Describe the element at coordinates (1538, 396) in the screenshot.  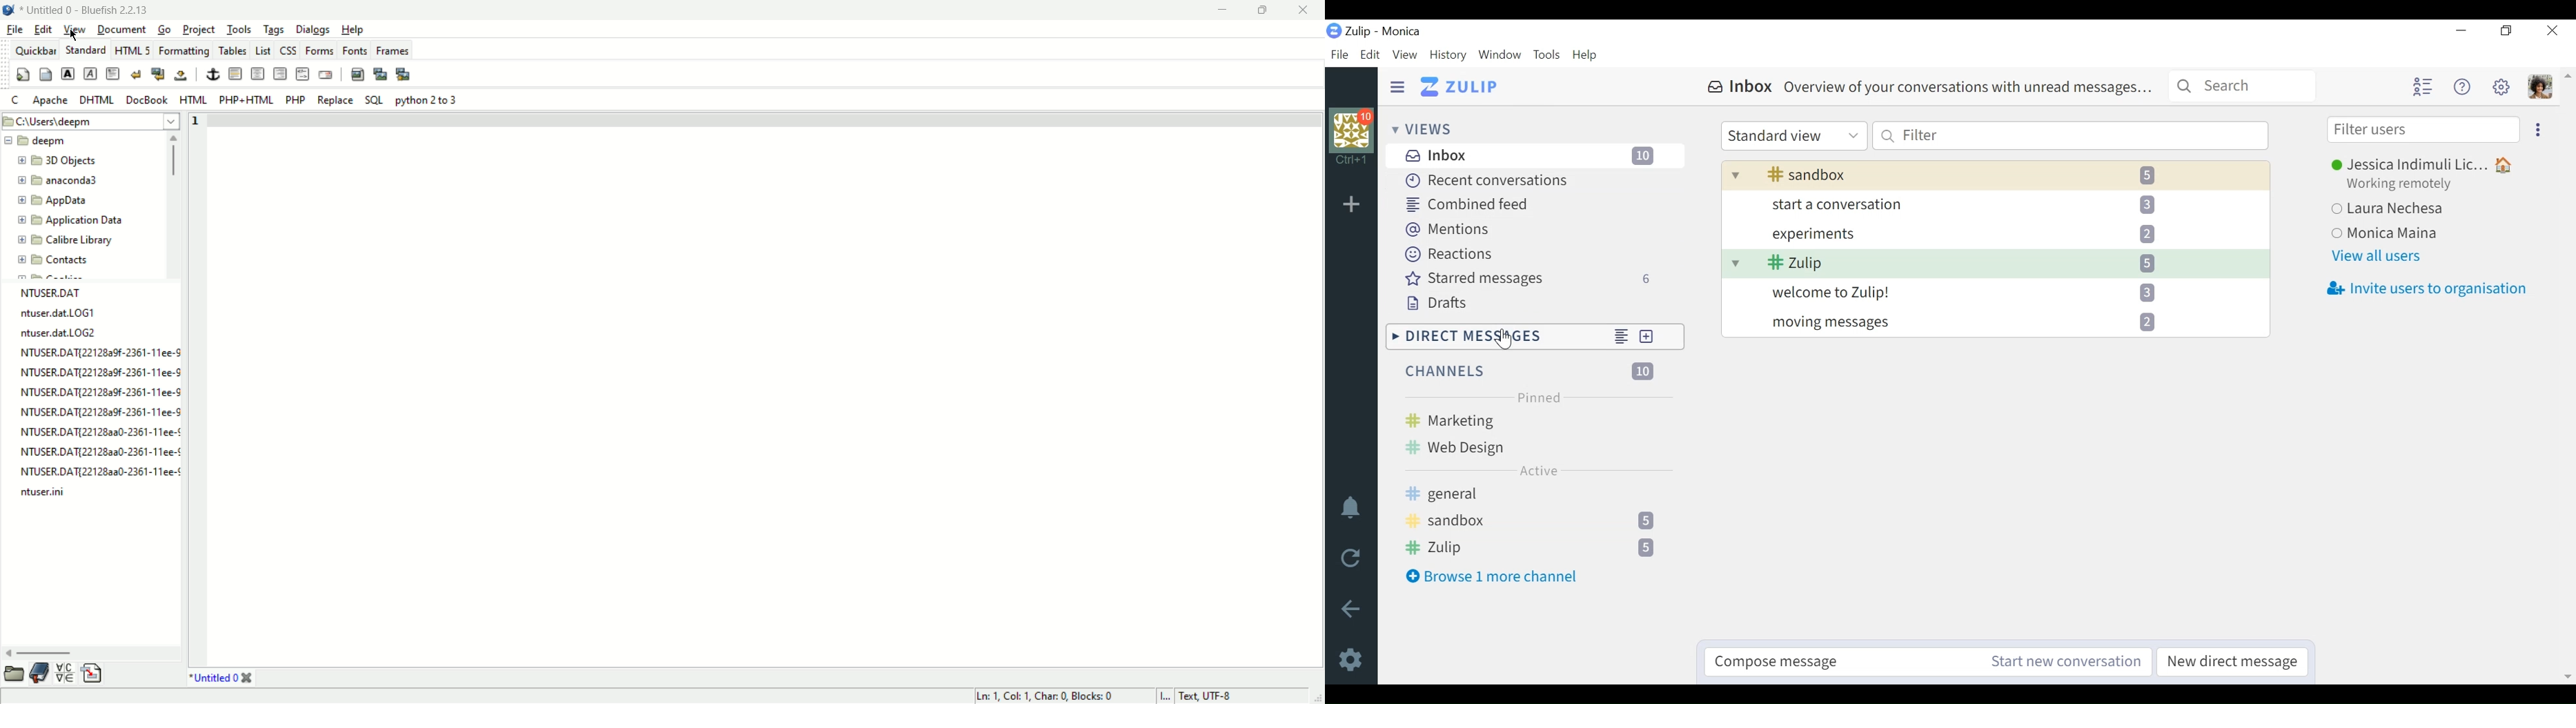
I see `Pinned` at that location.